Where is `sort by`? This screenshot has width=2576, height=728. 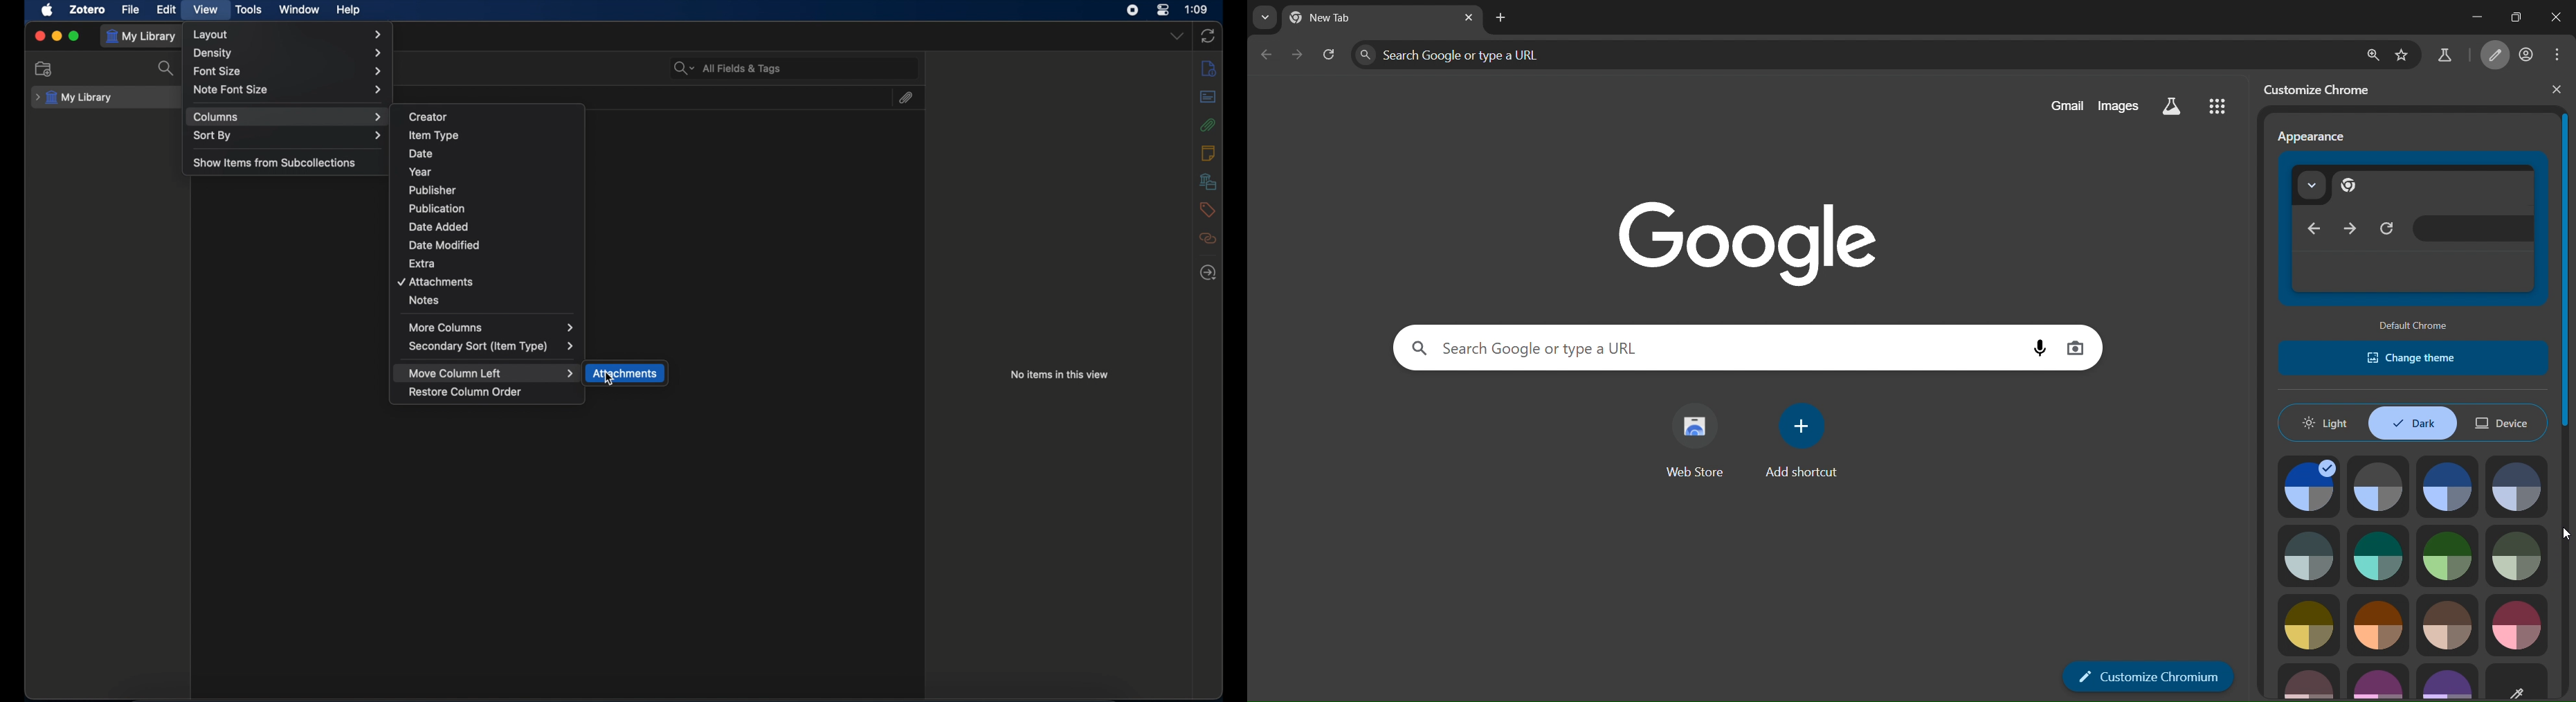 sort by is located at coordinates (287, 136).